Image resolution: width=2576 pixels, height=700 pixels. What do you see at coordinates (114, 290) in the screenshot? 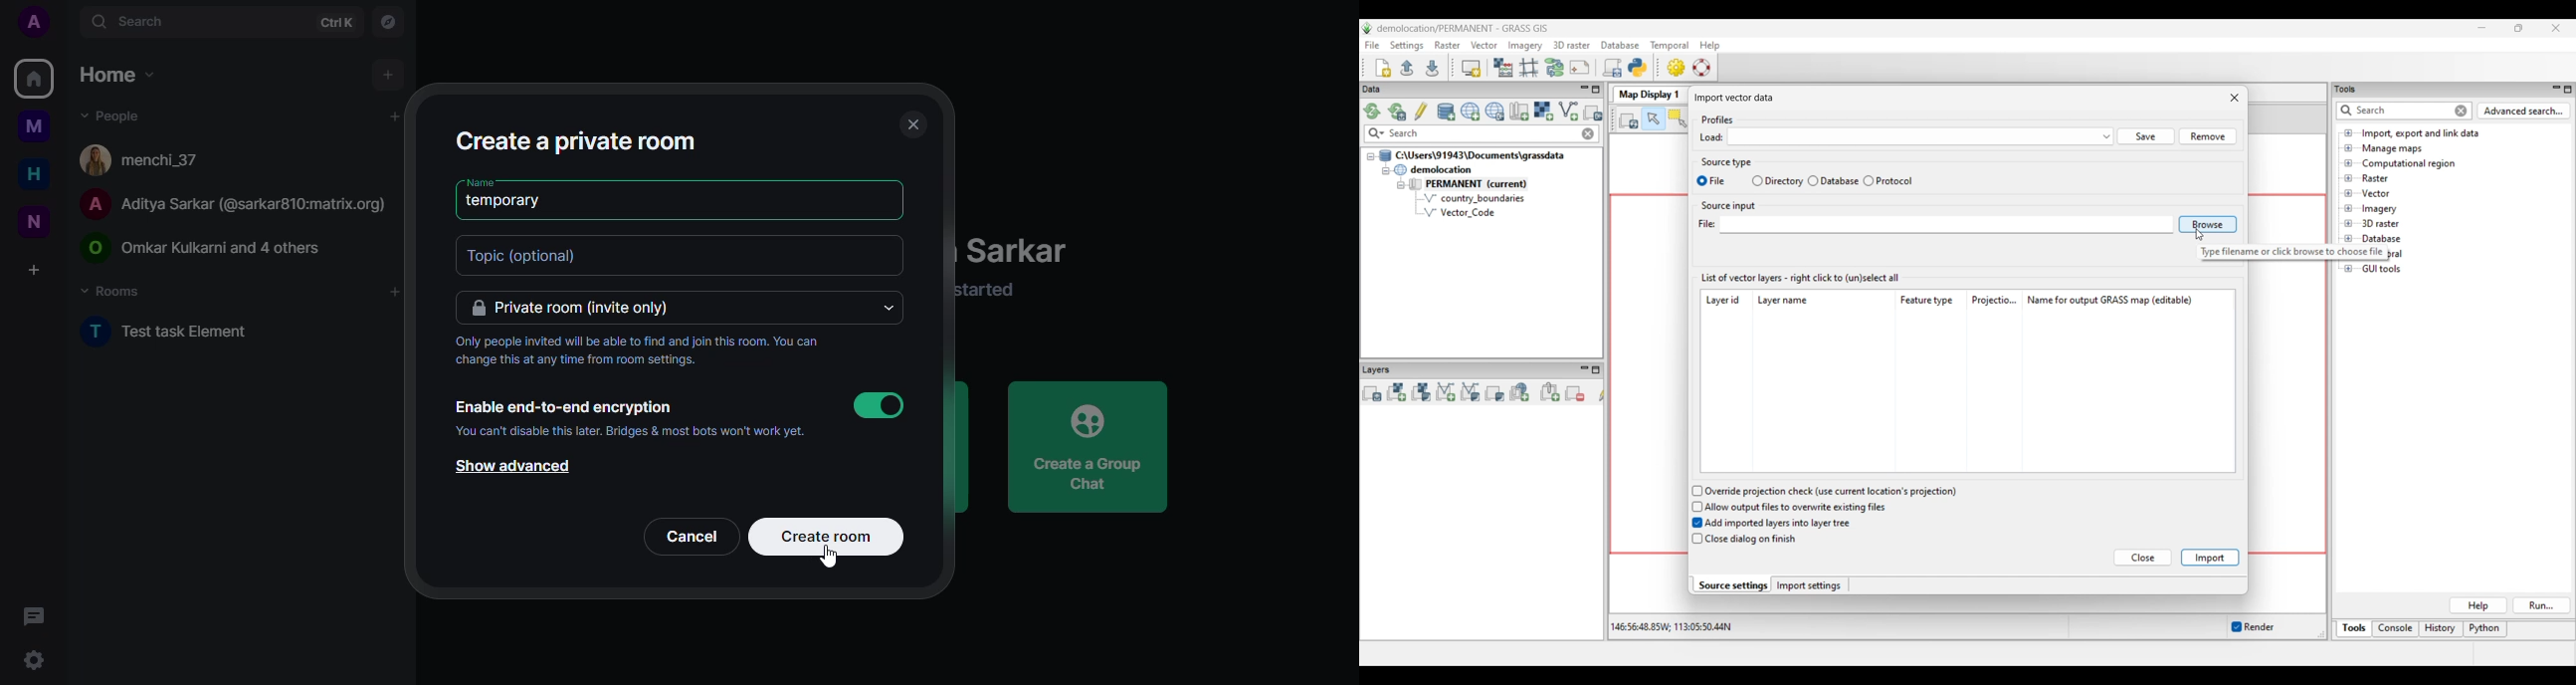
I see `rooms` at bounding box center [114, 290].